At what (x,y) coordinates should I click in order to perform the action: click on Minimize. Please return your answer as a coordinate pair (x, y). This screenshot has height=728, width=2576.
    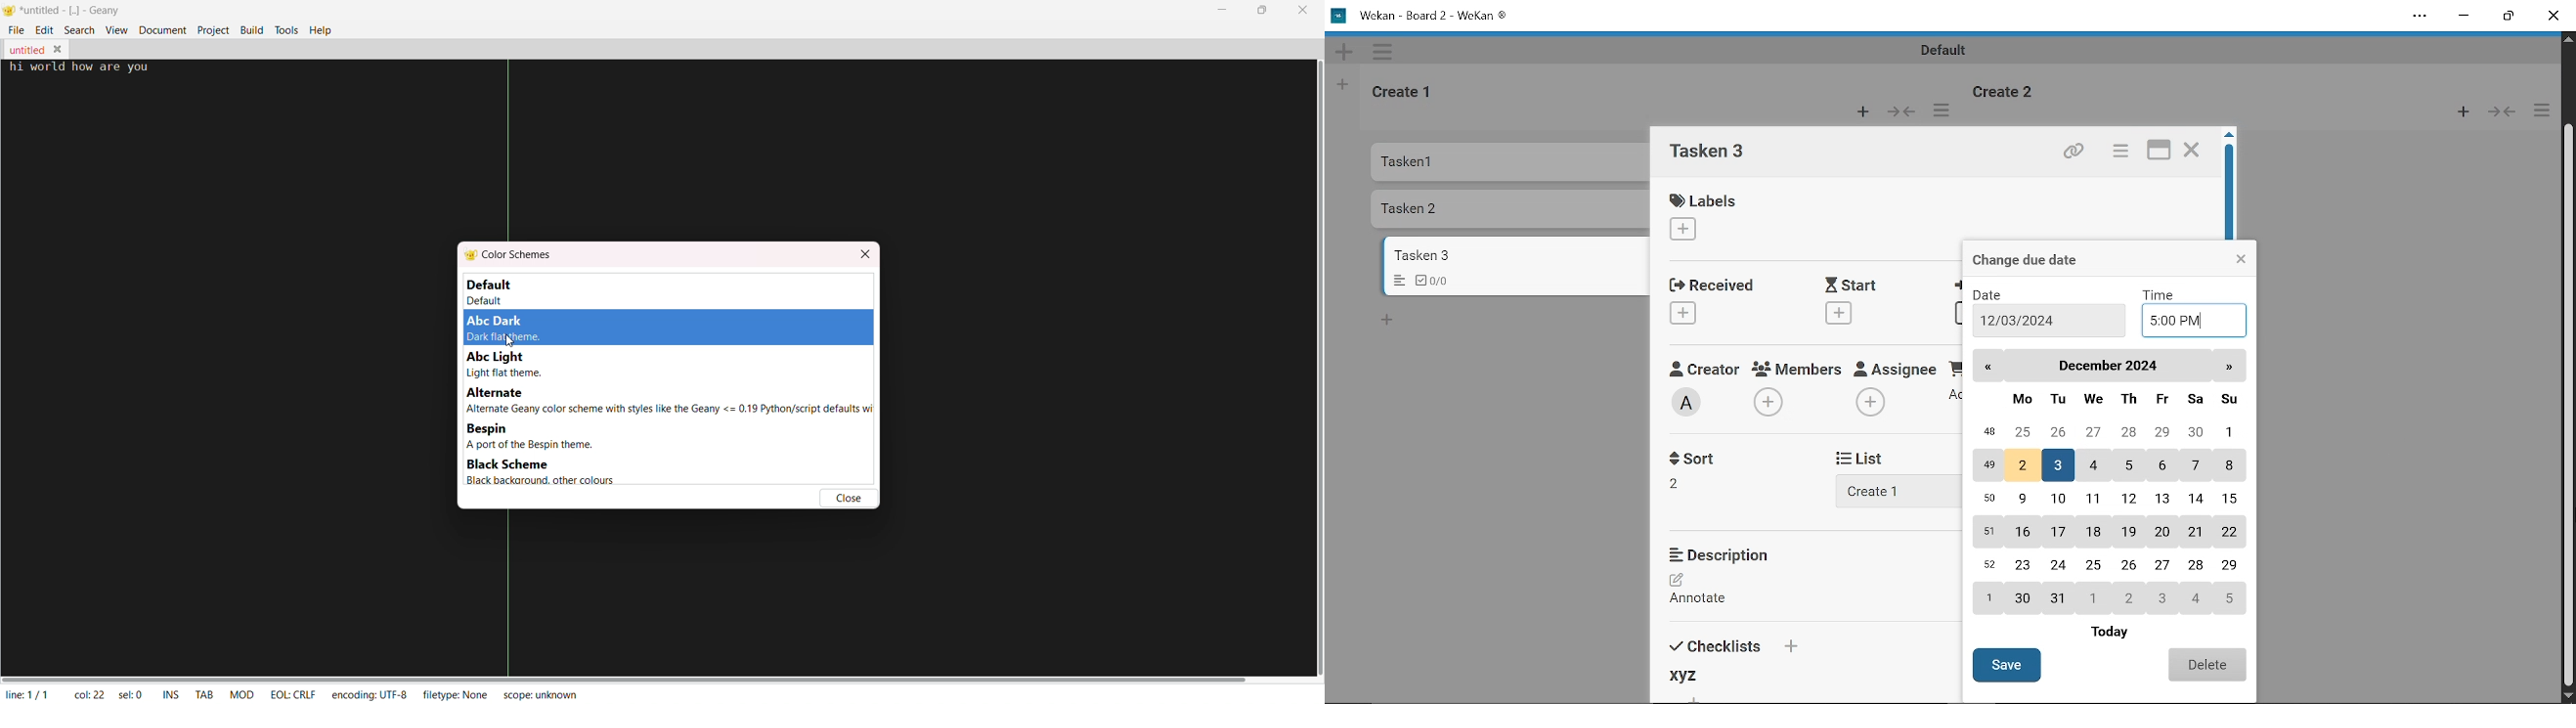
    Looking at the image, I should click on (2465, 17).